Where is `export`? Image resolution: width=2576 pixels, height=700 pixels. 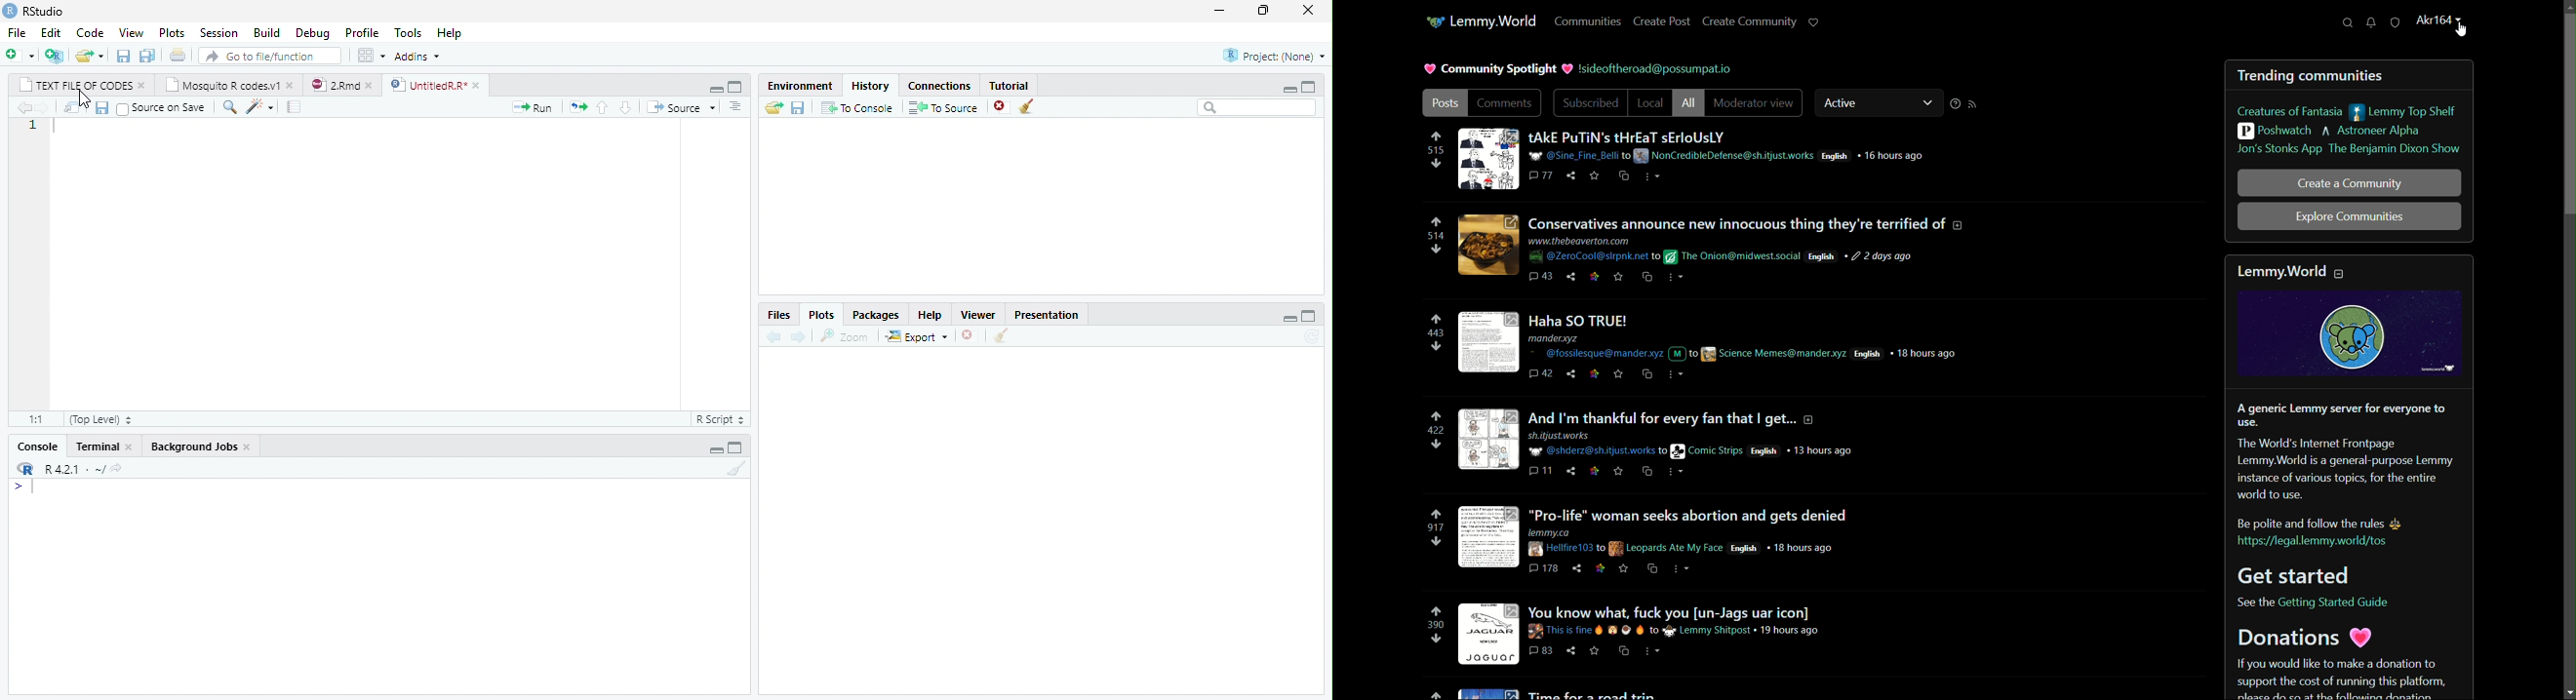 export is located at coordinates (913, 336).